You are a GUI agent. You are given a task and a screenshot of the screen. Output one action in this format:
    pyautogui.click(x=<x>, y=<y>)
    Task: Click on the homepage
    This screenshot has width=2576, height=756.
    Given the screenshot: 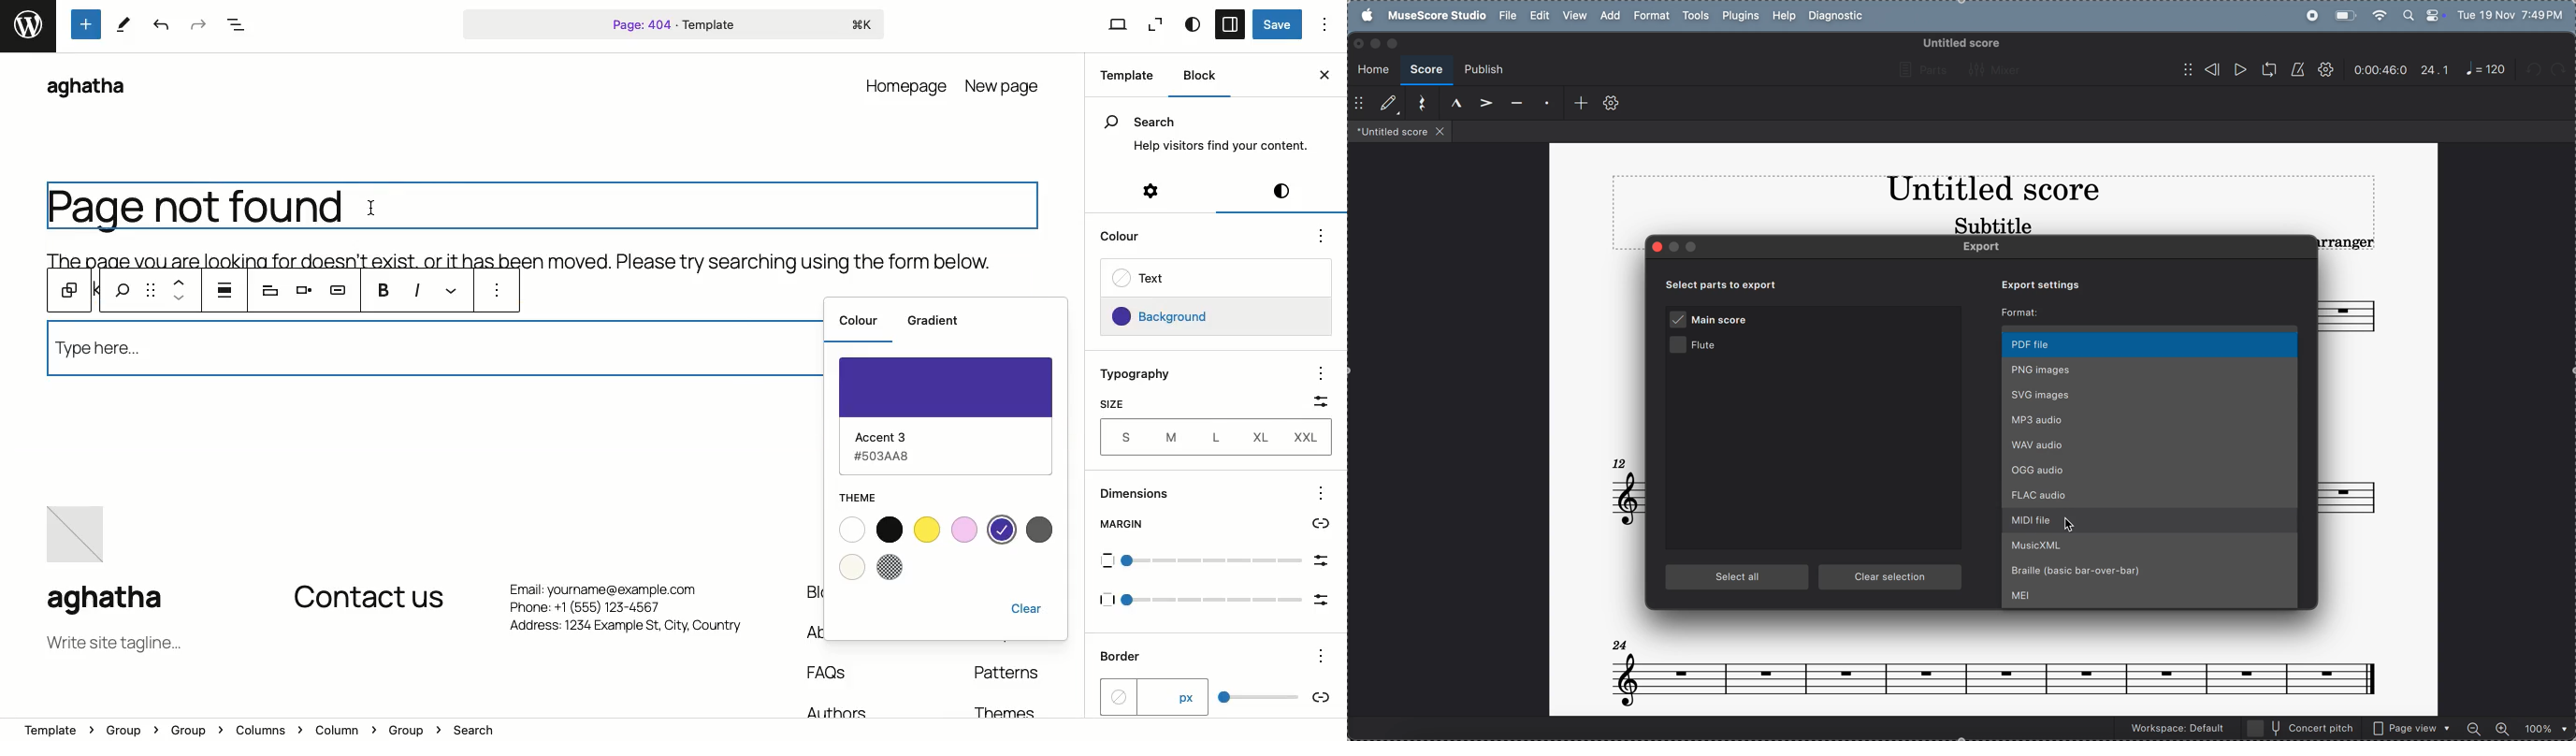 What is the action you would take?
    pyautogui.click(x=907, y=84)
    